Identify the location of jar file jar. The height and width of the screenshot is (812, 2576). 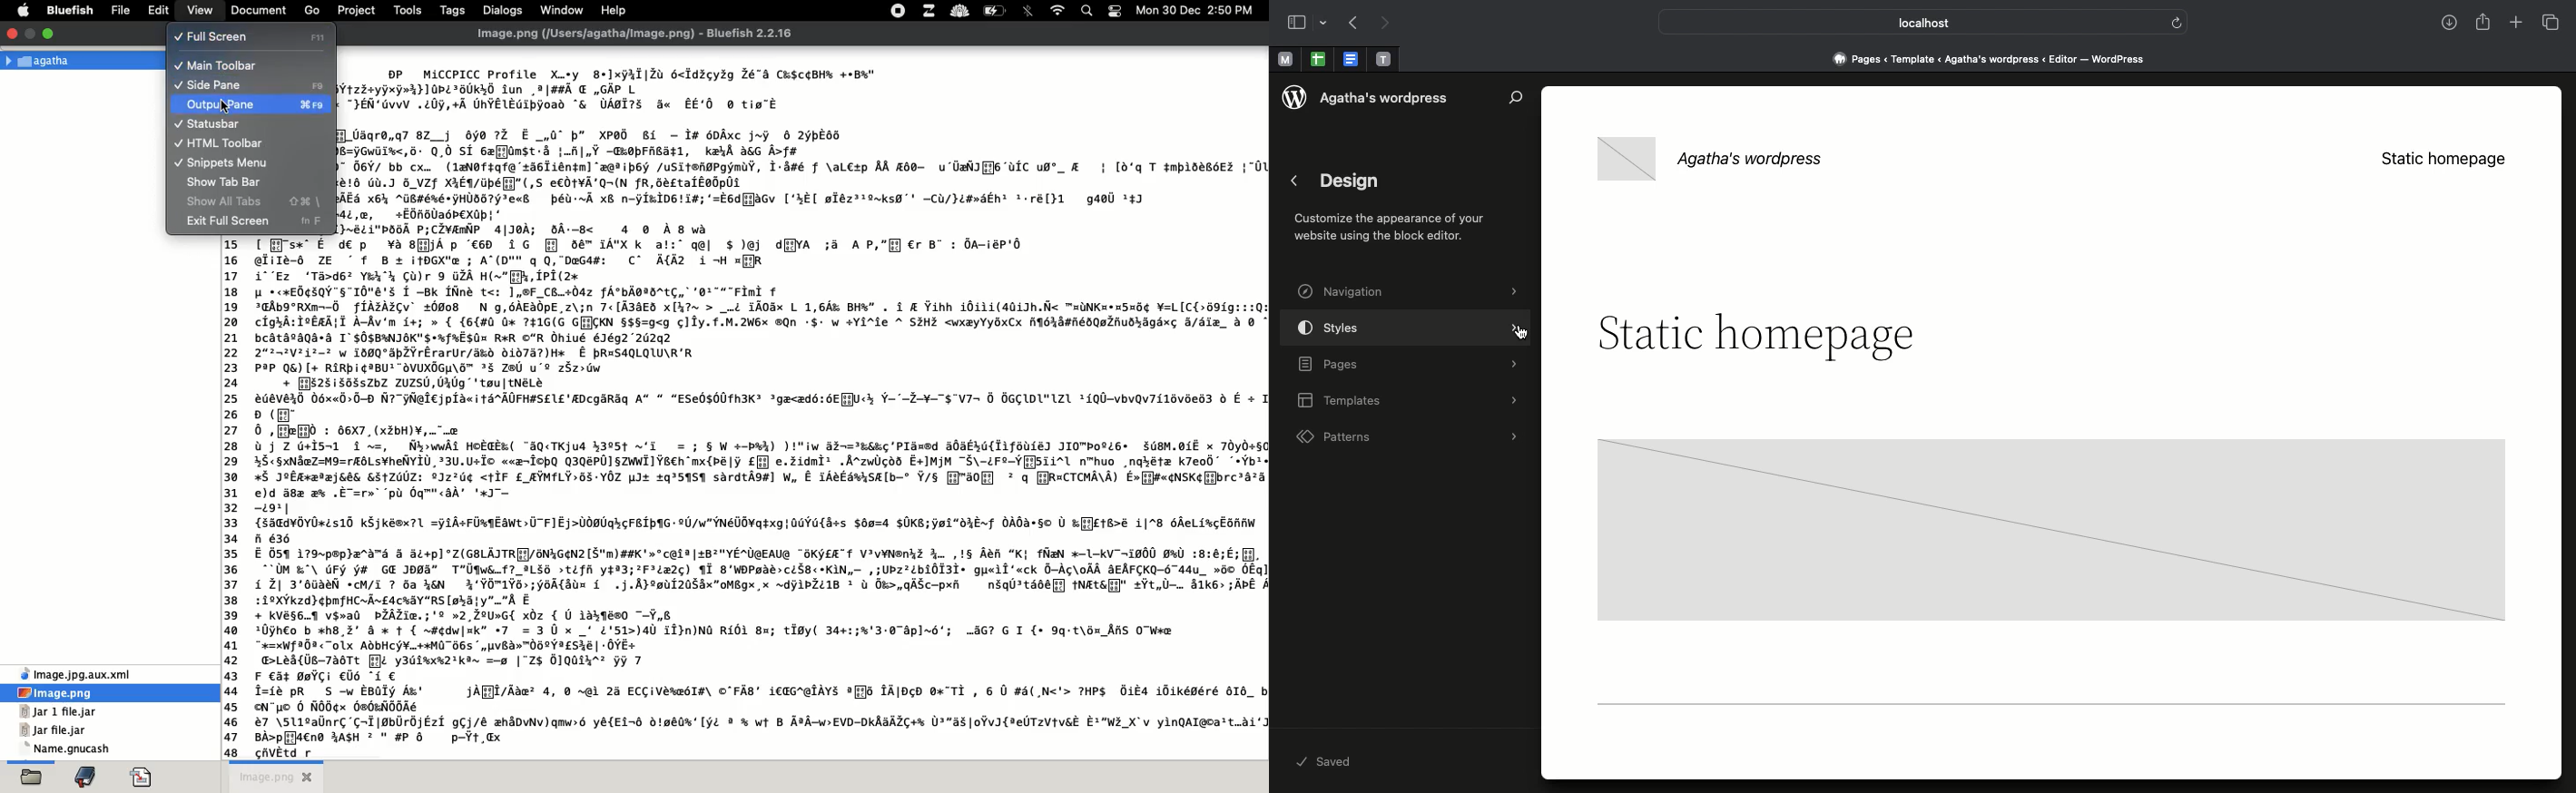
(58, 730).